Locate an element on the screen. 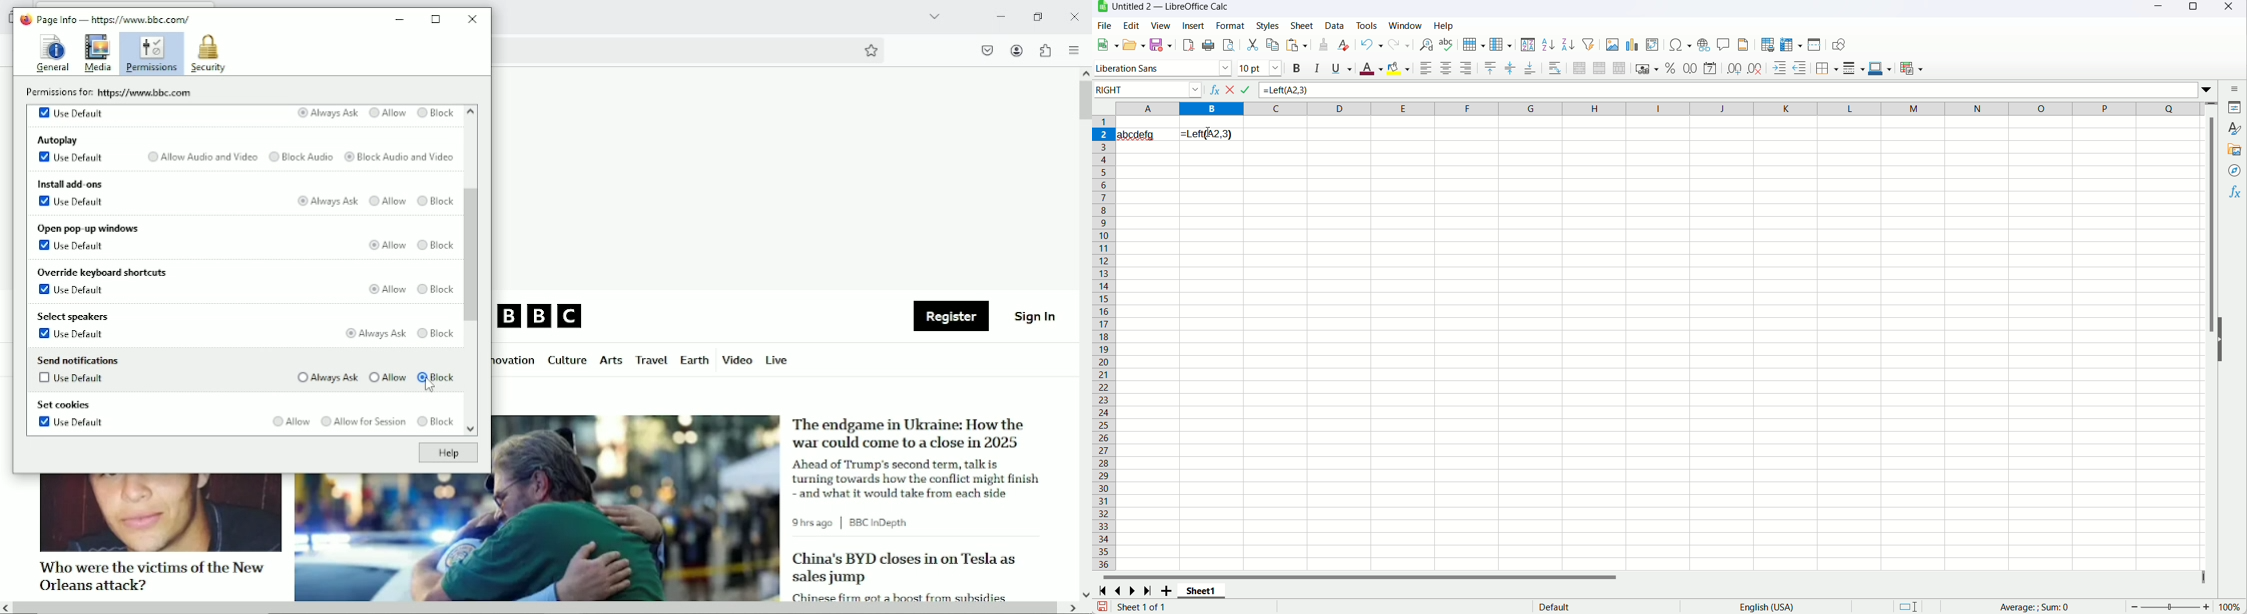  underline is located at coordinates (1341, 70).